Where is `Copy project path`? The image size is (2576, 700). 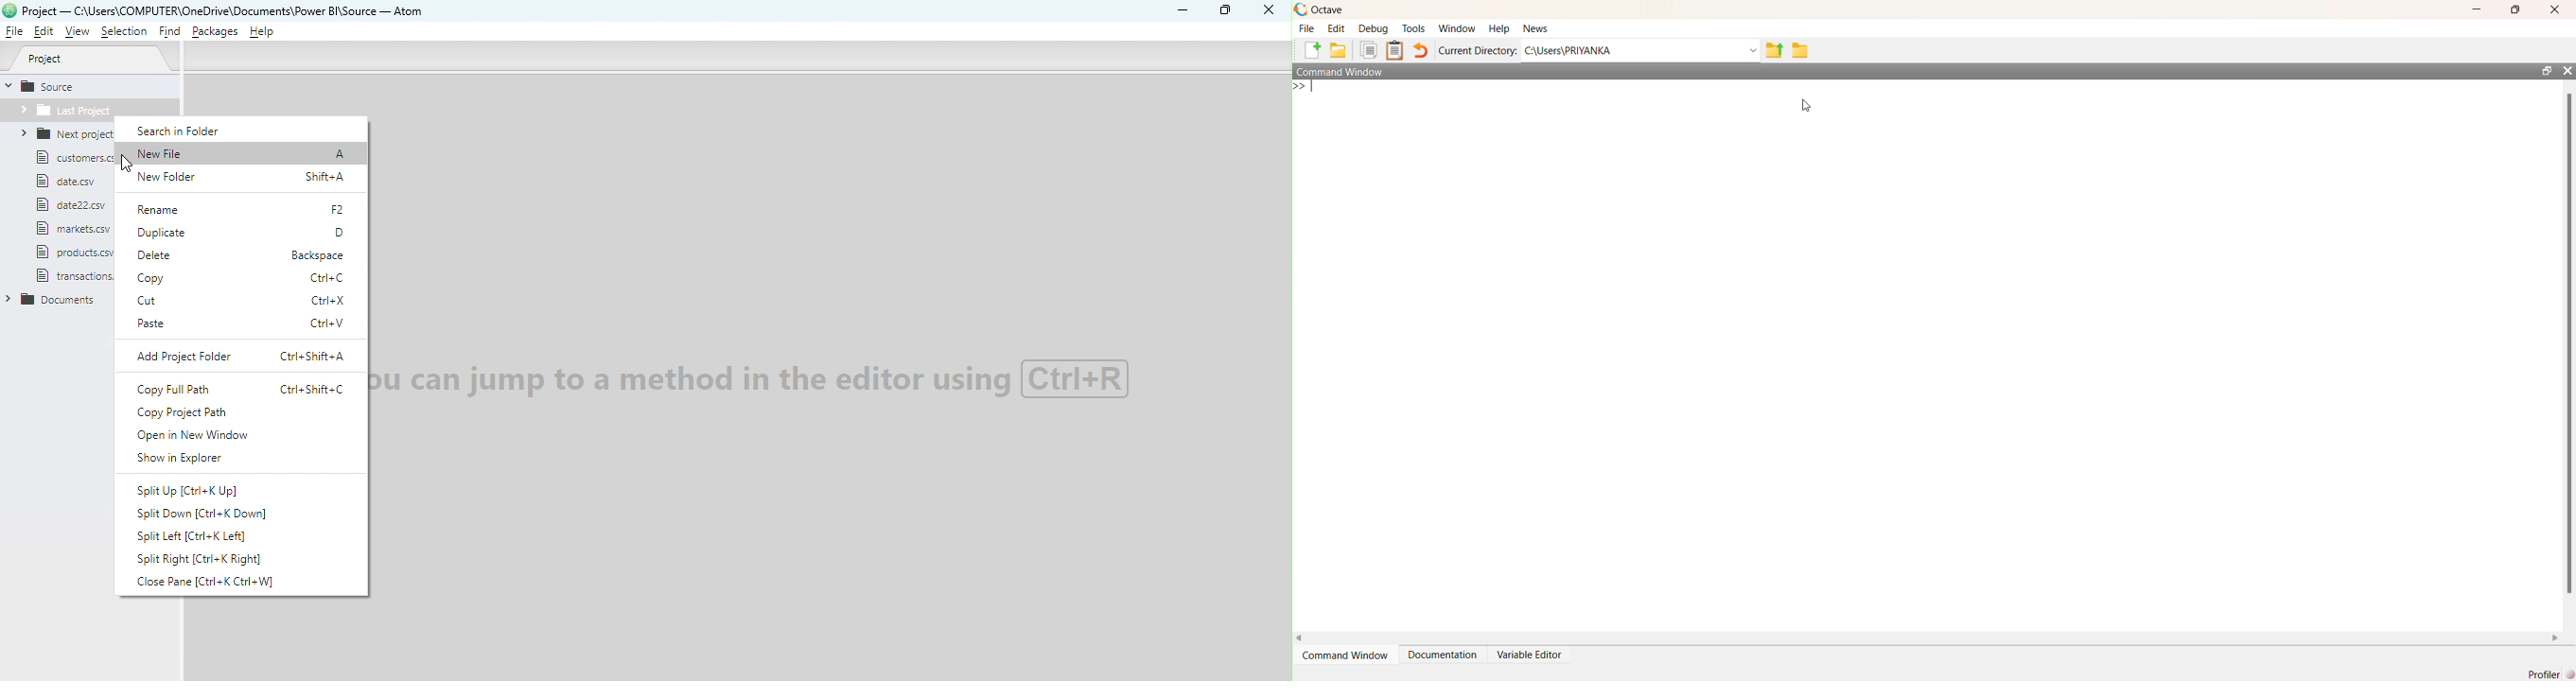 Copy project path is located at coordinates (220, 415).